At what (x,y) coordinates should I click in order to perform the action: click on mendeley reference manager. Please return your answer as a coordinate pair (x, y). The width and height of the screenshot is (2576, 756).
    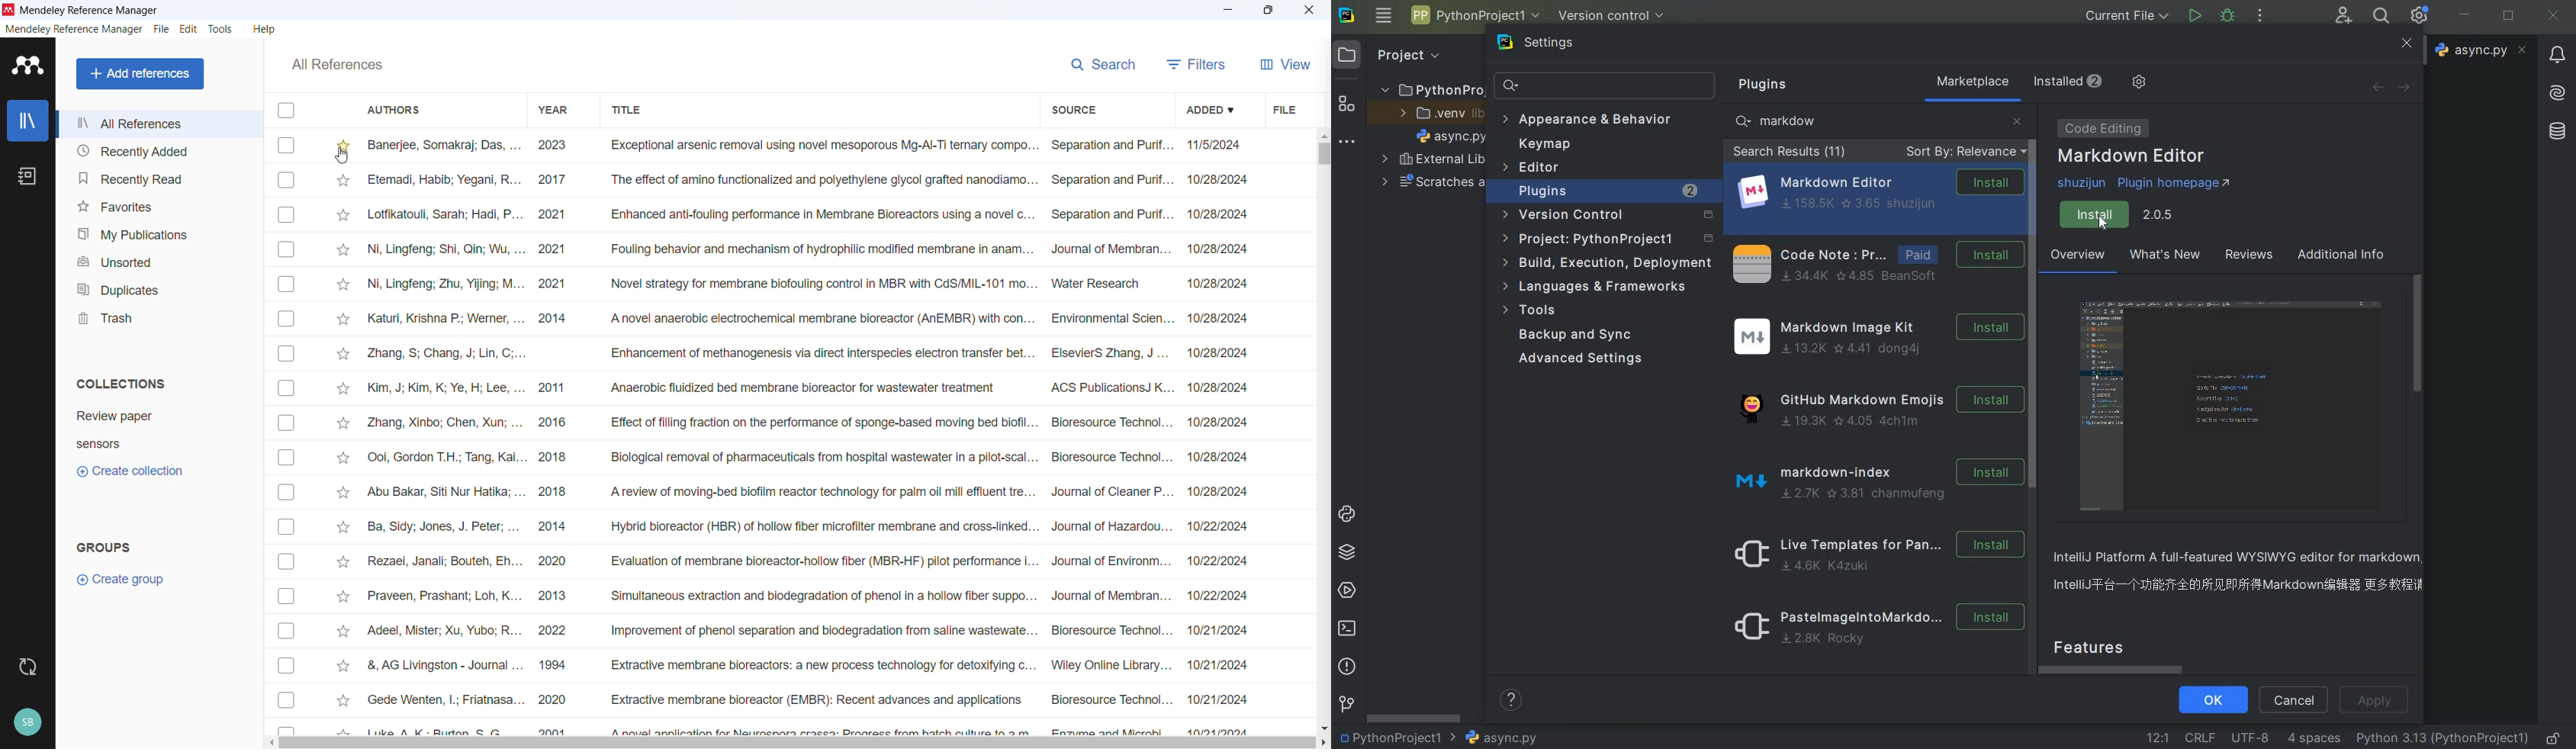
    Looking at the image, I should click on (75, 29).